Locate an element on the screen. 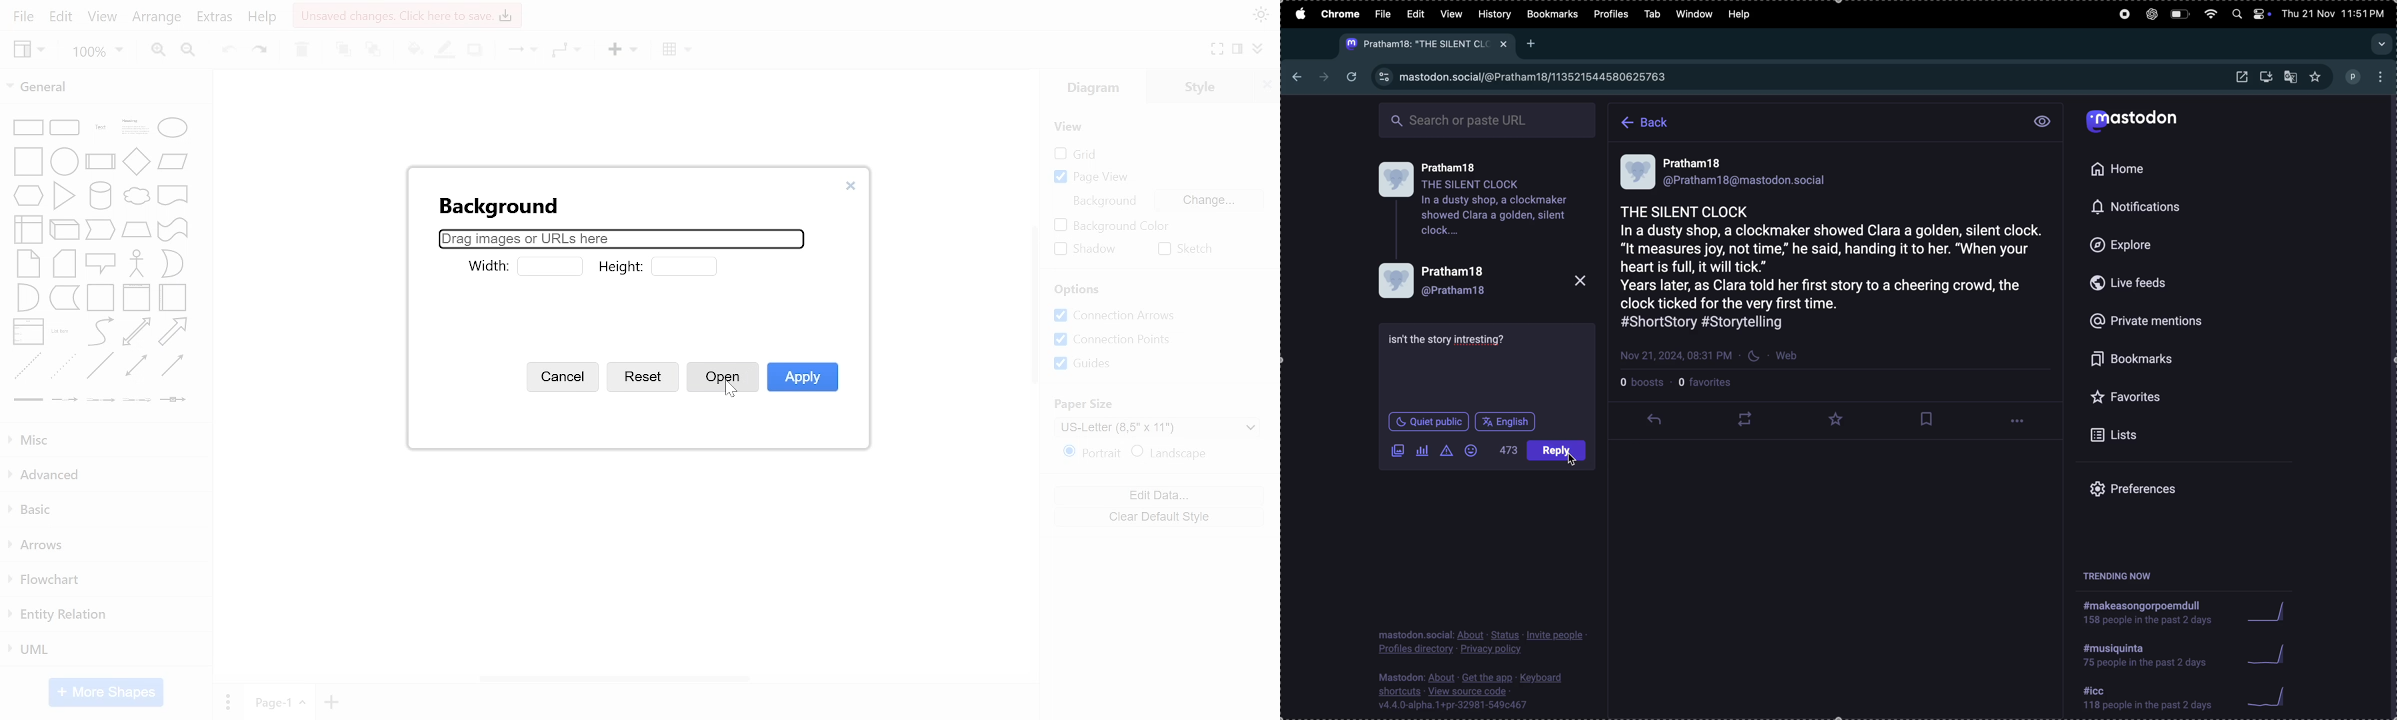  date and time is located at coordinates (2336, 13).